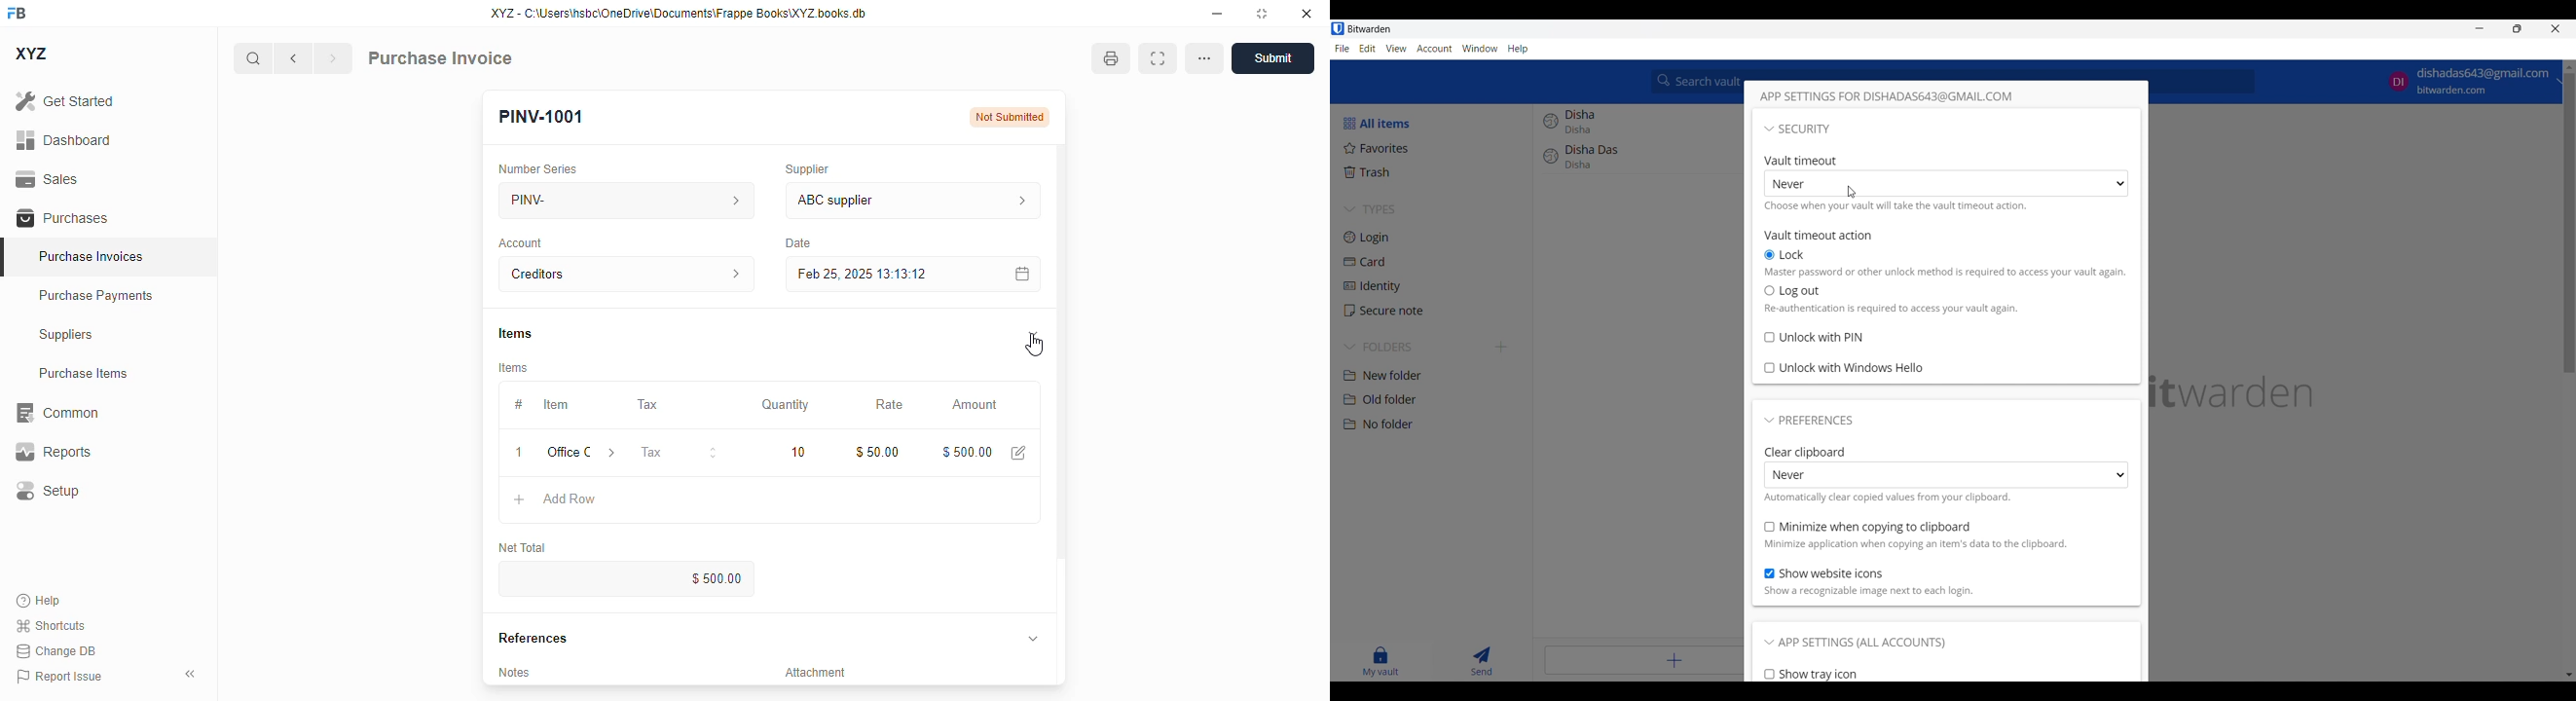  Describe the element at coordinates (601, 274) in the screenshot. I see `creditors` at that location.